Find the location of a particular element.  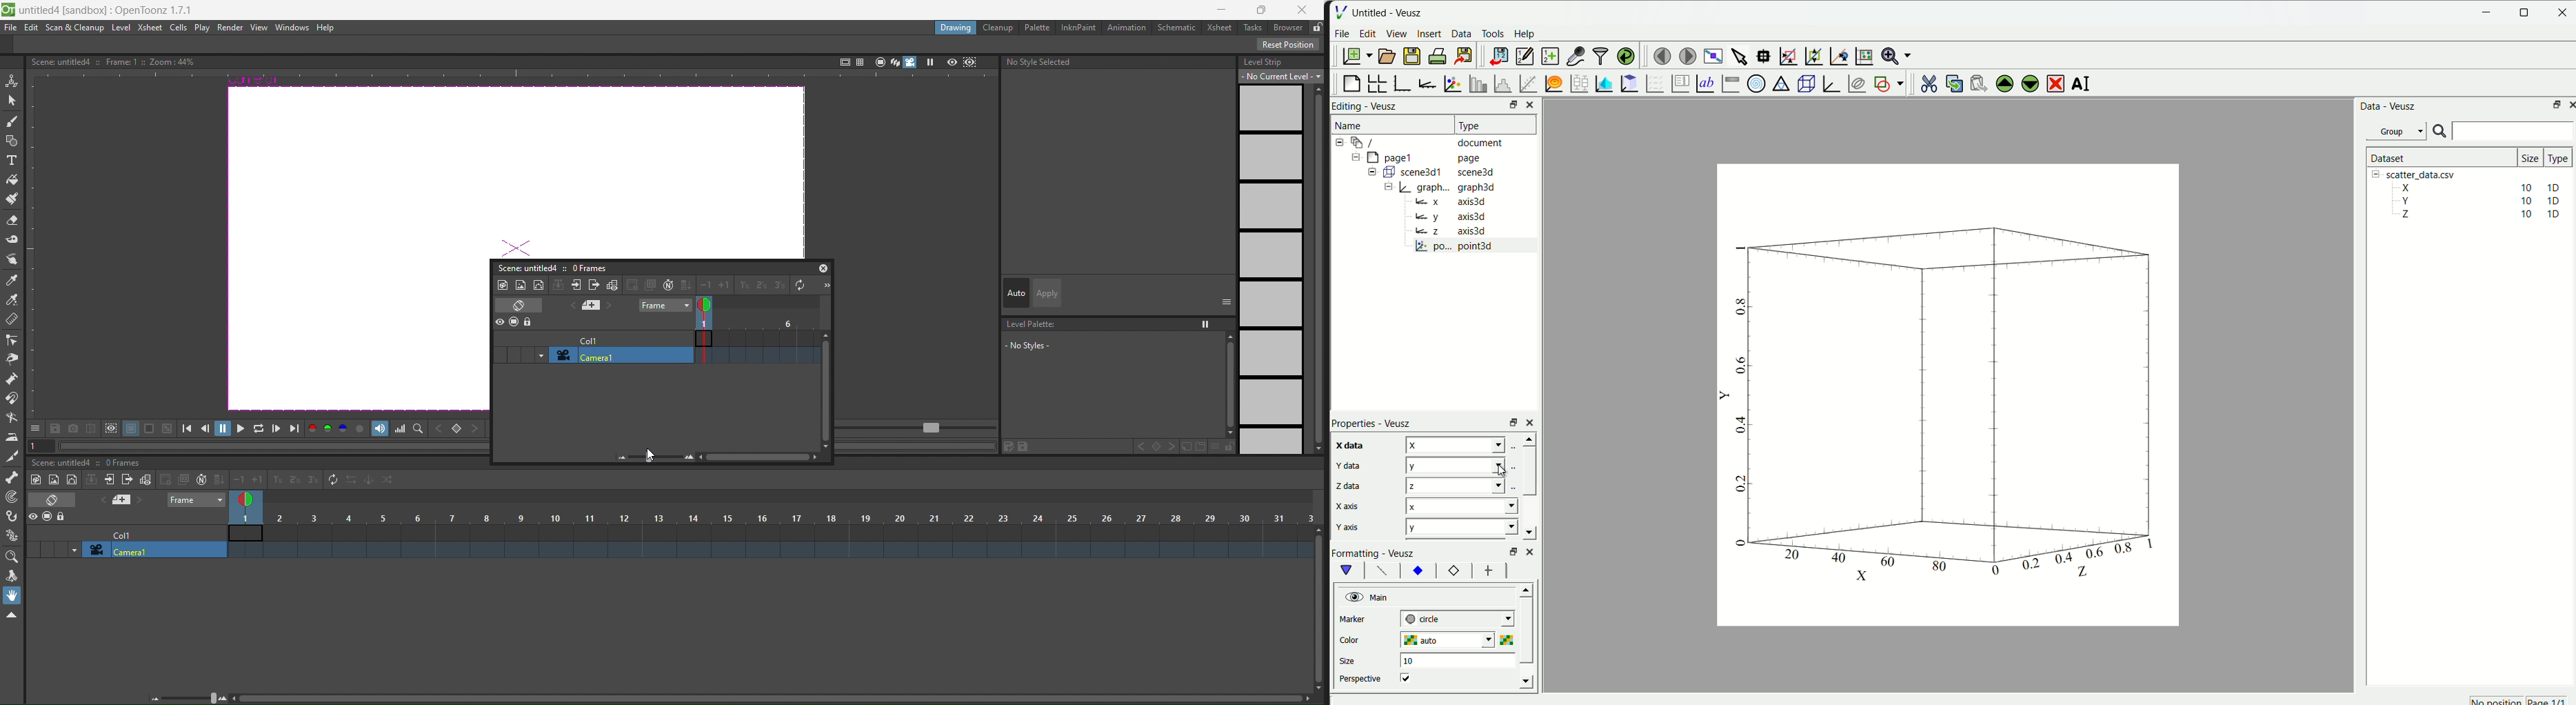

save a document is located at coordinates (1410, 57).